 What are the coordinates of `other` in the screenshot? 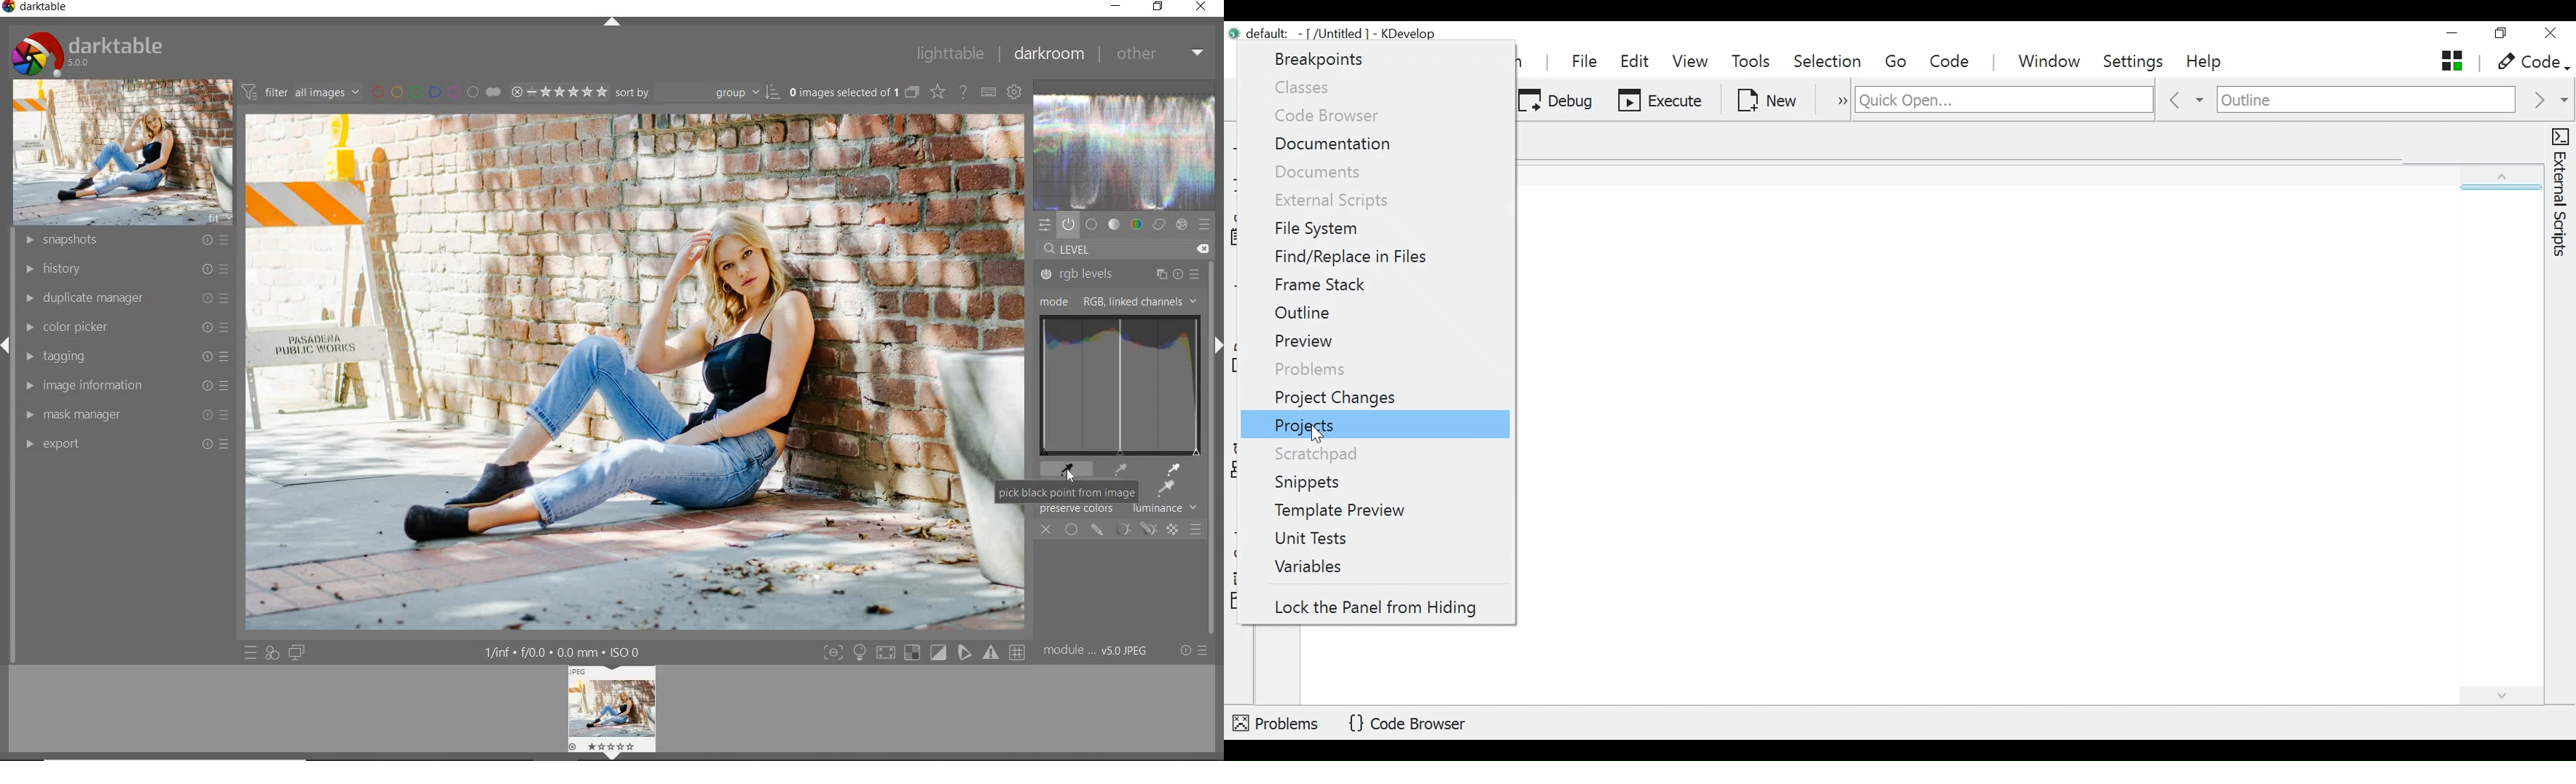 It's located at (1159, 55).